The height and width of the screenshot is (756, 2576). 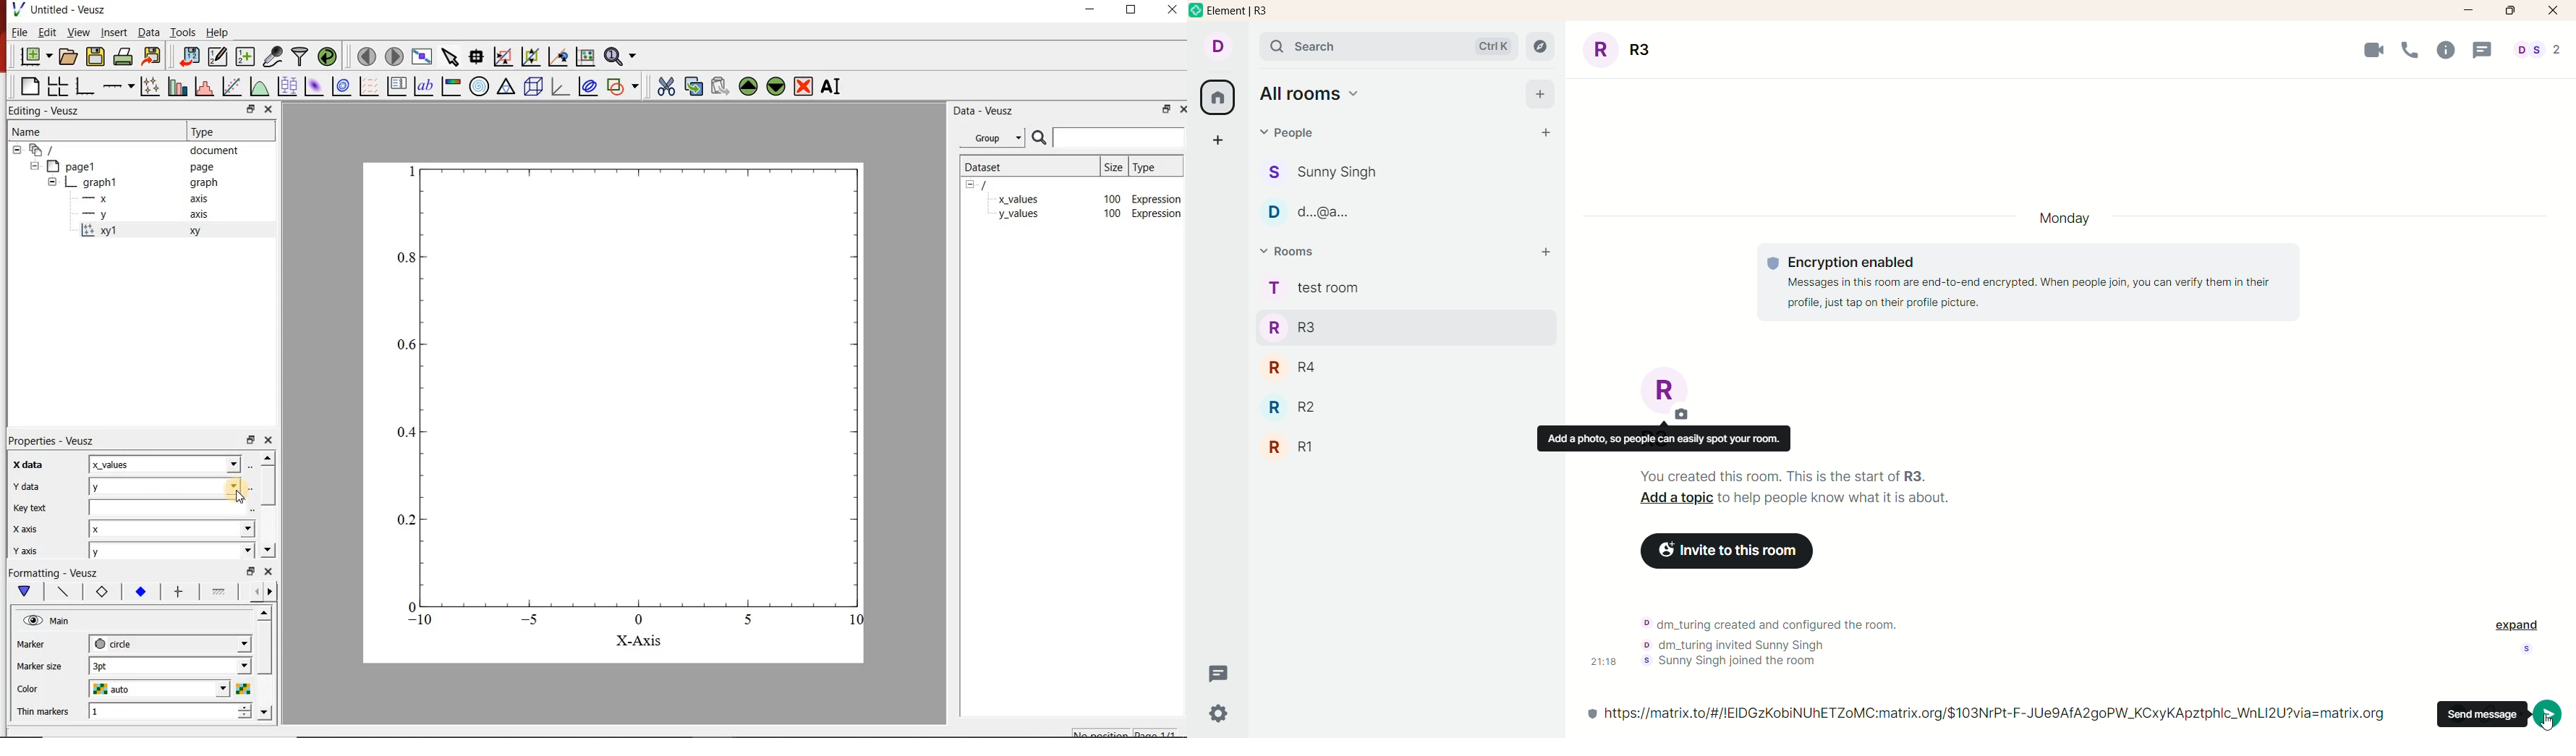 What do you see at coordinates (119, 86) in the screenshot?
I see `add axis on the plot` at bounding box center [119, 86].